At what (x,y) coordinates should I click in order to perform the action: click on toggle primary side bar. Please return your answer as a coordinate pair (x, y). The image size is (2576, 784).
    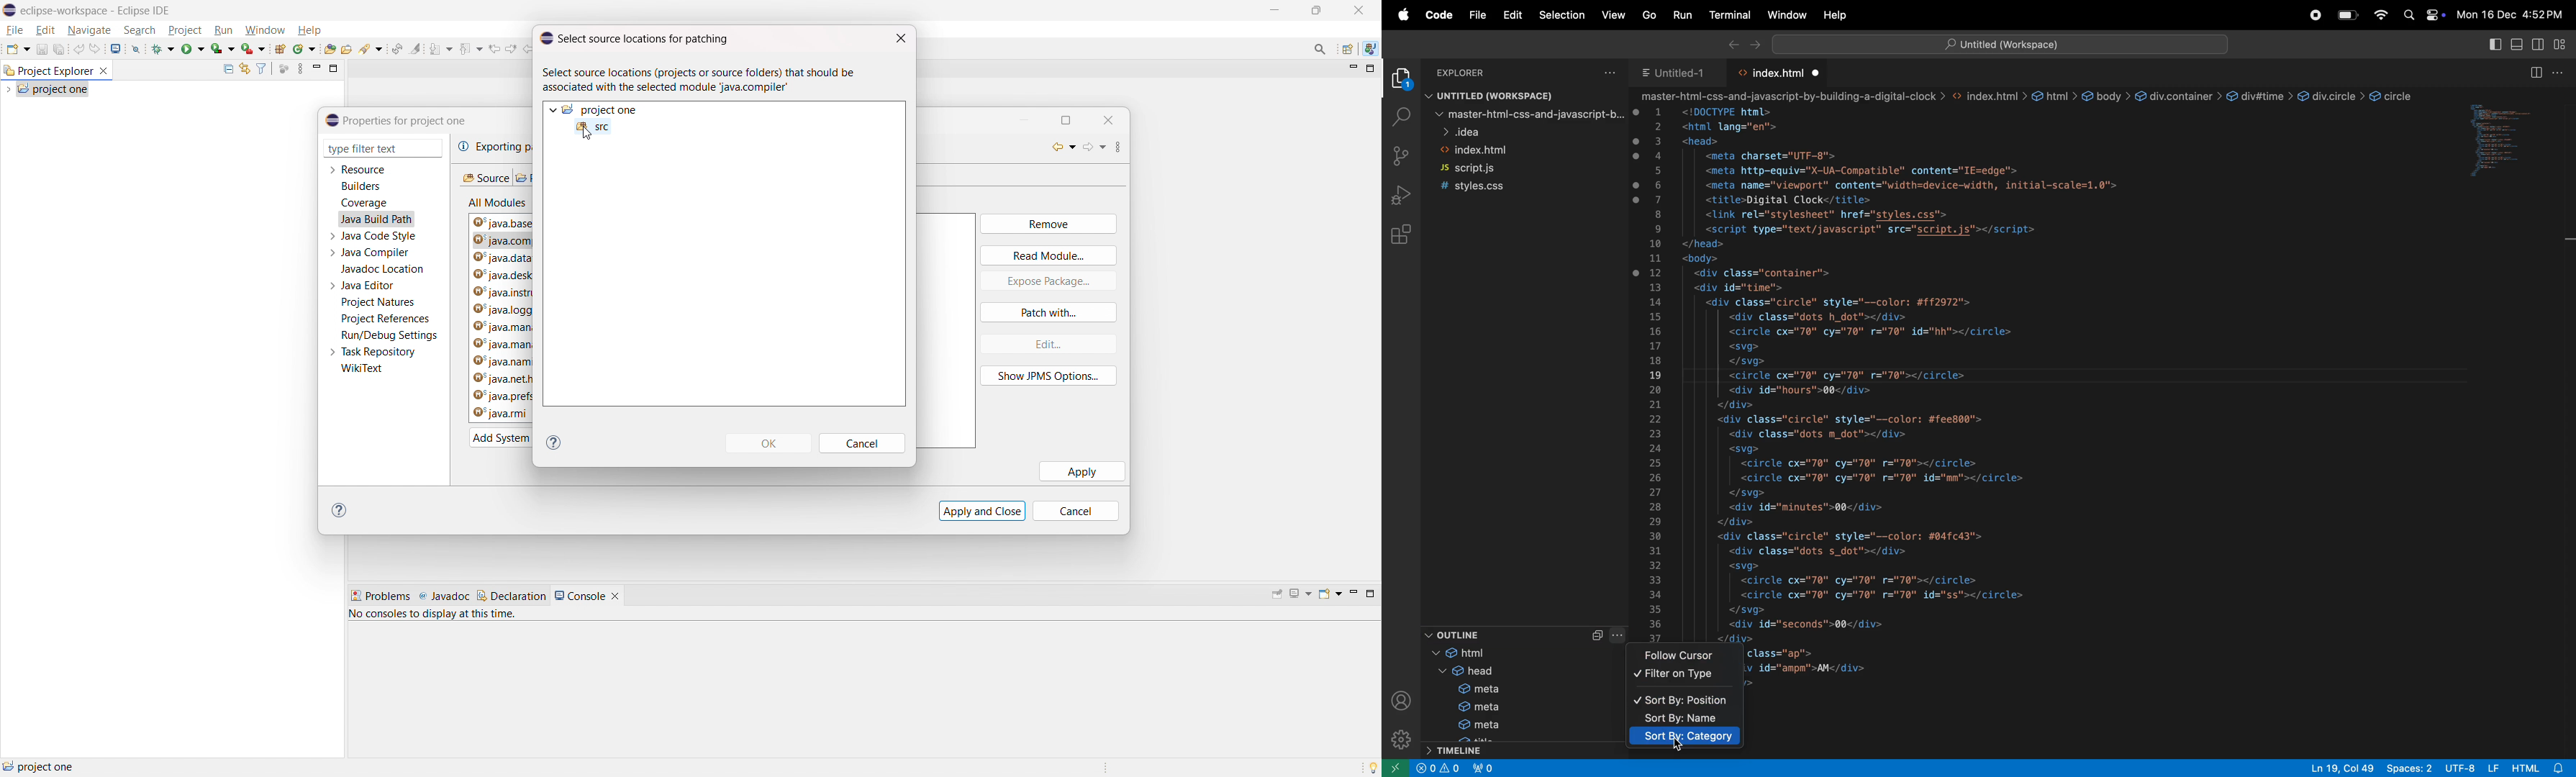
    Looking at the image, I should click on (2495, 45).